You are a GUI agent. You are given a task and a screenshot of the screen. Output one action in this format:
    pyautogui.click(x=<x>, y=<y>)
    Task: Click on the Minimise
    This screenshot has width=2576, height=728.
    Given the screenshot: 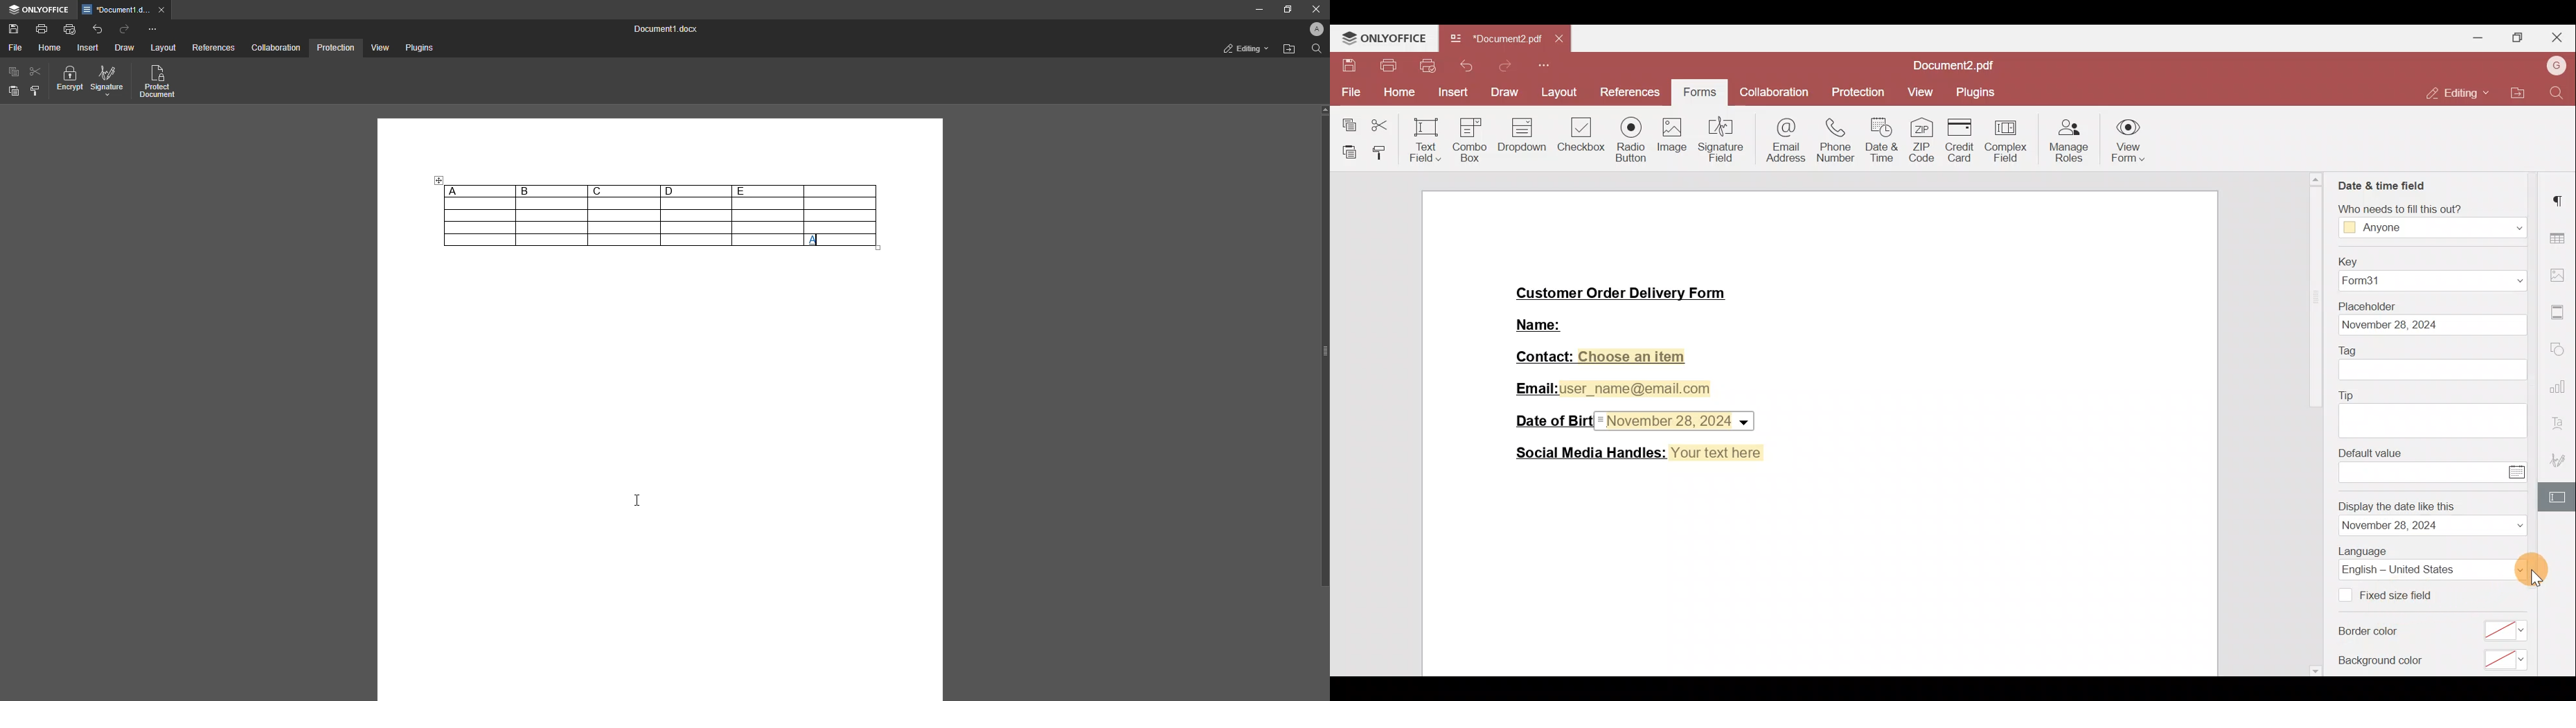 What is the action you would take?
    pyautogui.click(x=2477, y=40)
    